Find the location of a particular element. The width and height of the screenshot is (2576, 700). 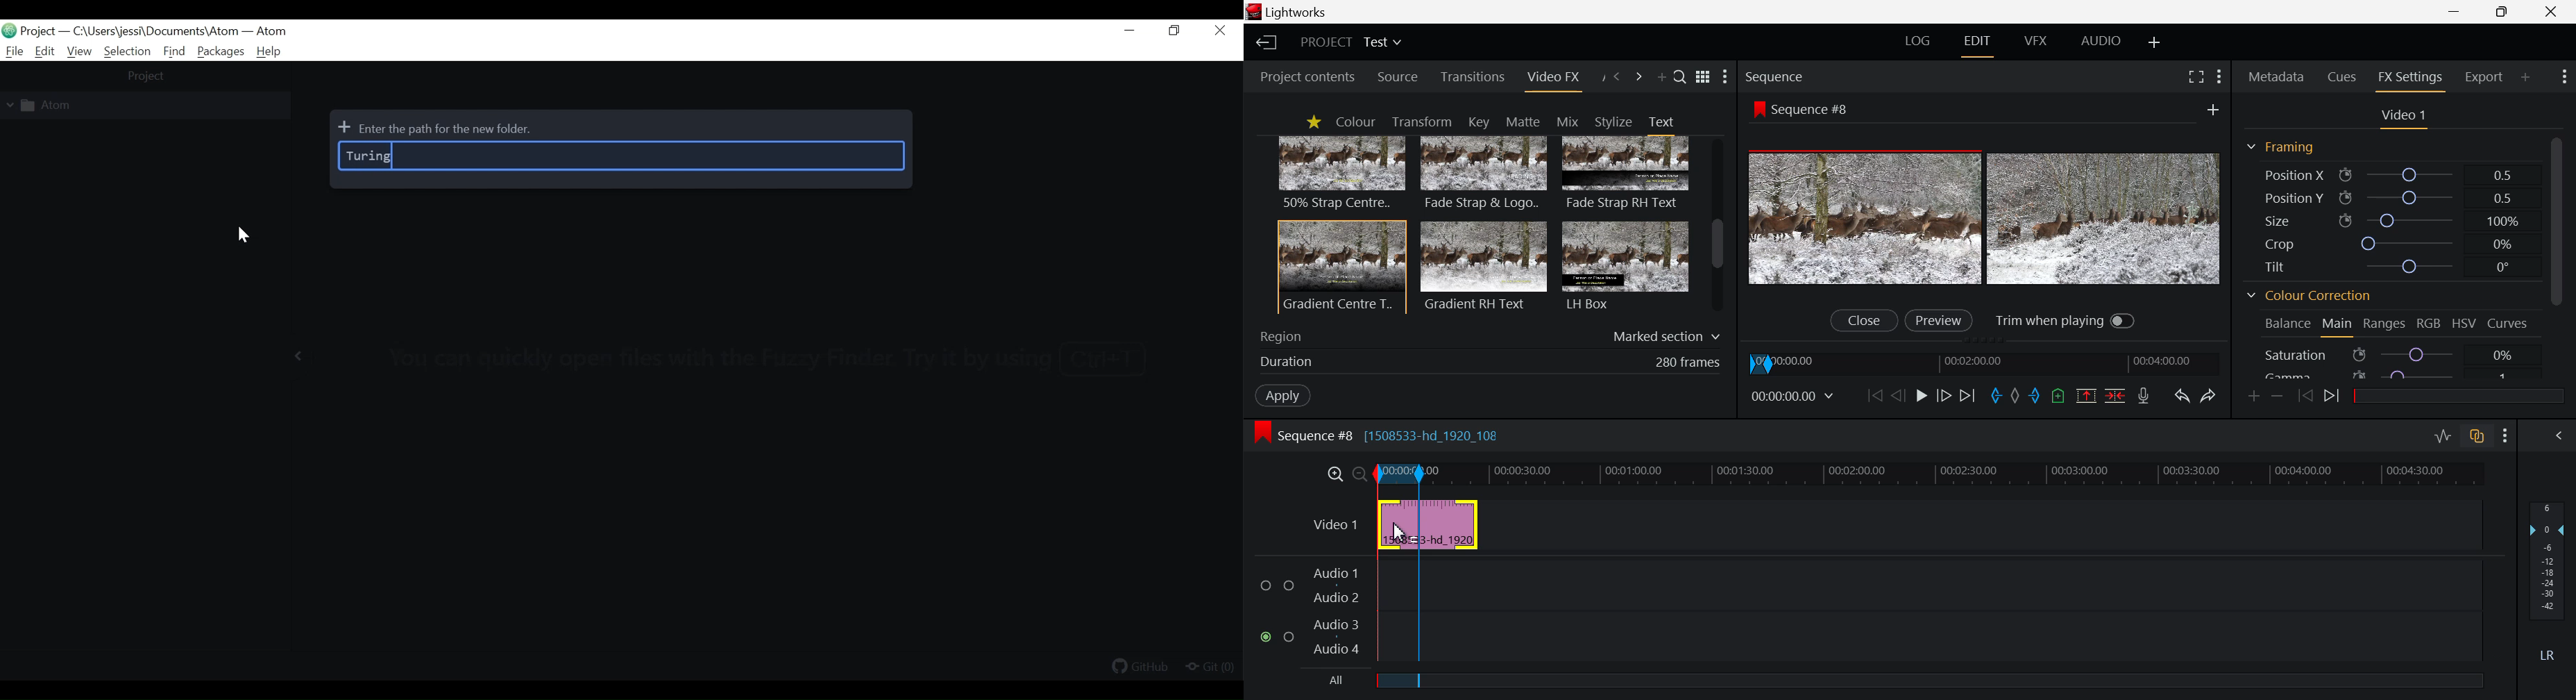

Gradient RH Text is located at coordinates (1481, 265).